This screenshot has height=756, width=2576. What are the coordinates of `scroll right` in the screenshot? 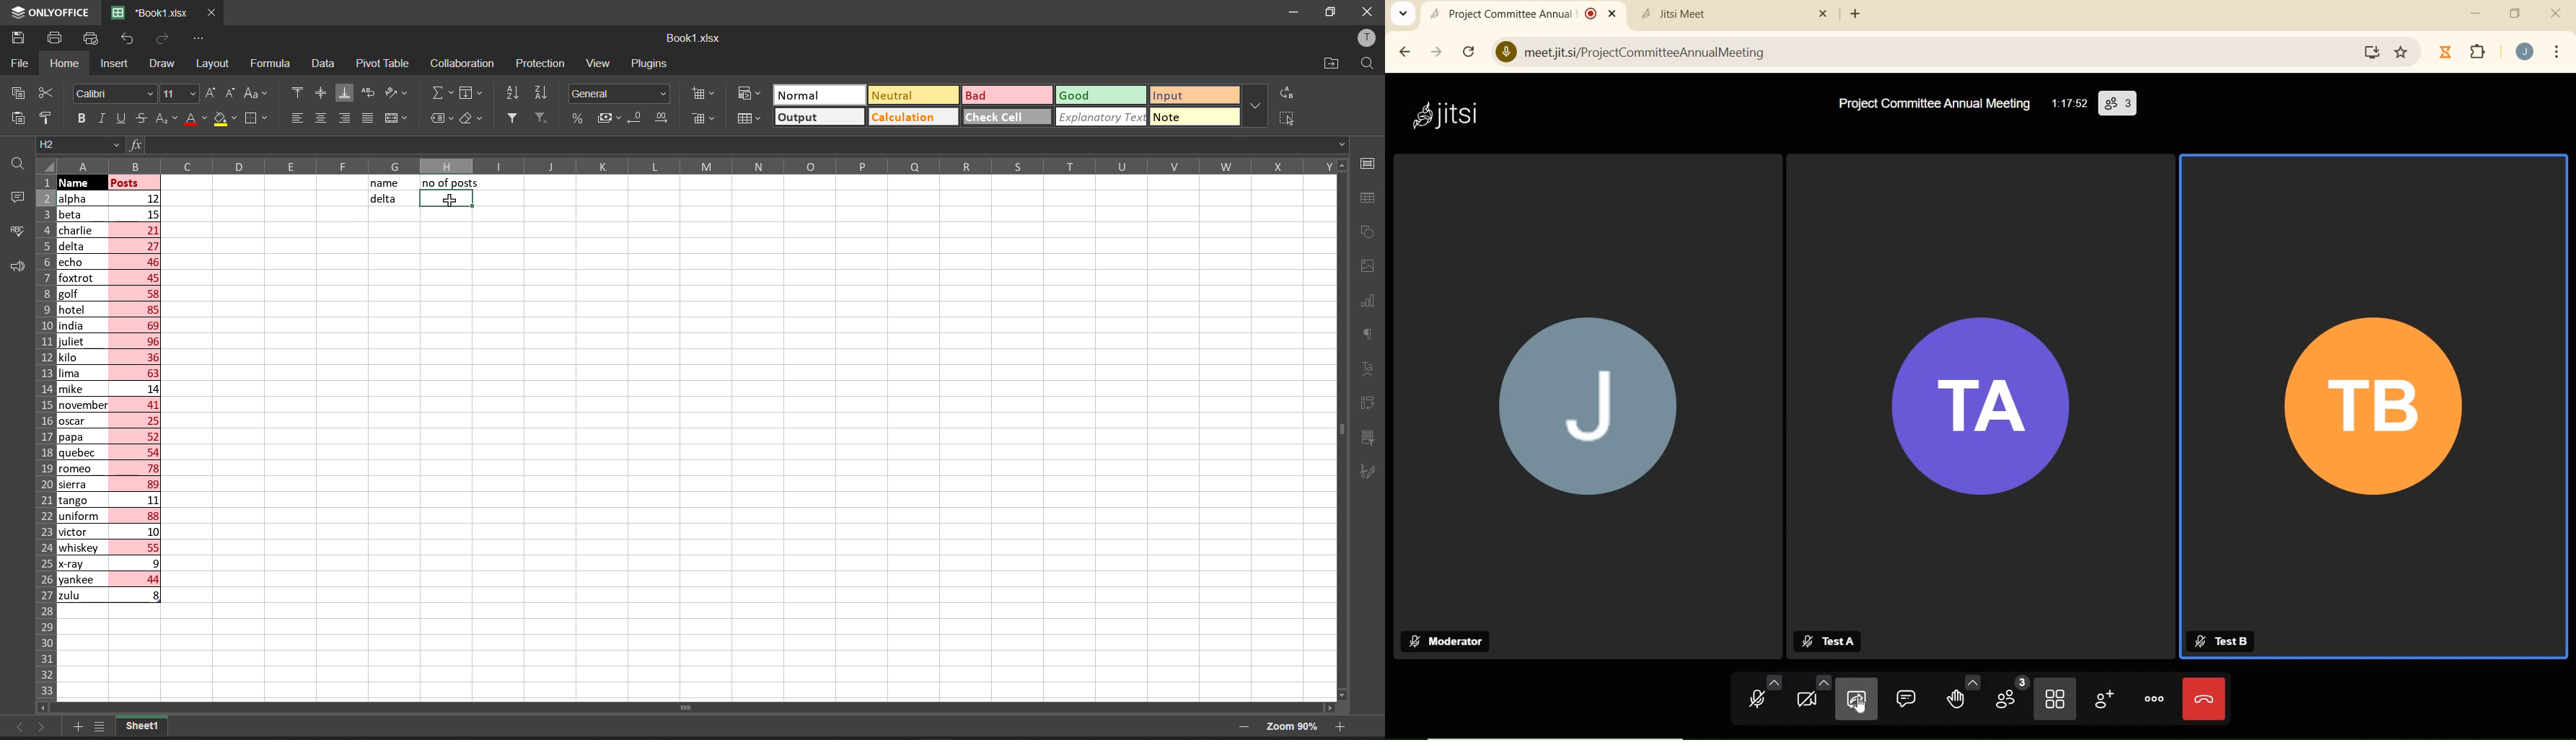 It's located at (1325, 705).